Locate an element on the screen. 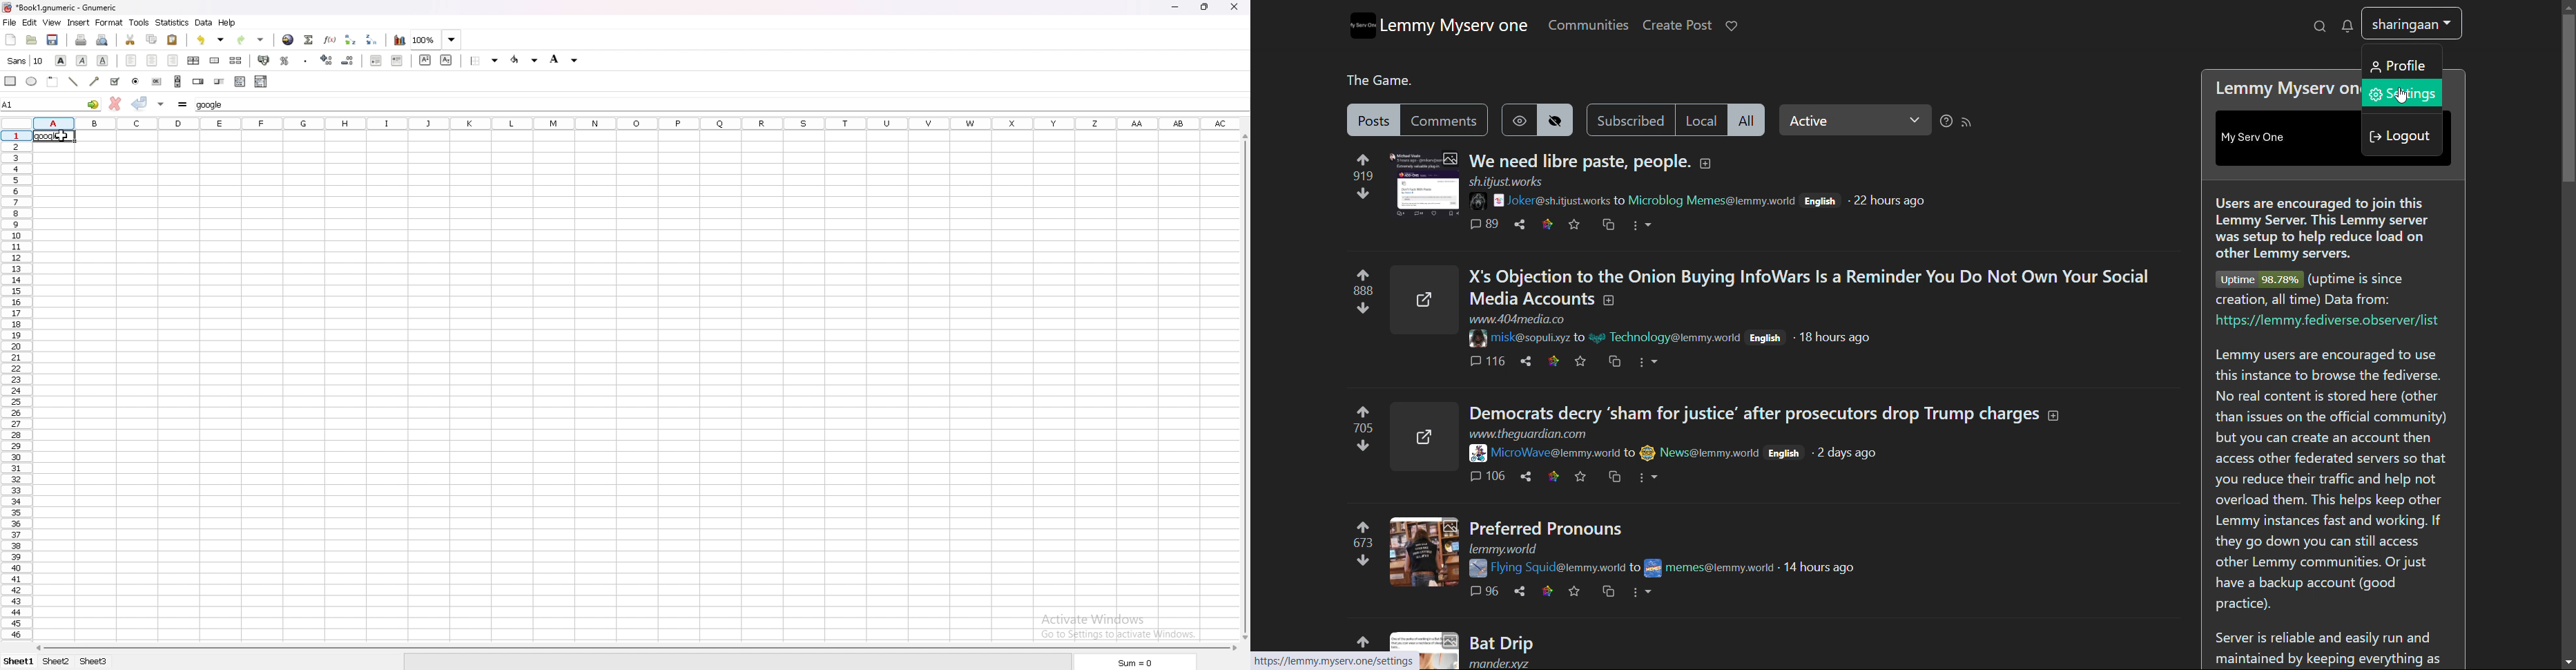 The width and height of the screenshot is (2576, 672). frame is located at coordinates (54, 81).